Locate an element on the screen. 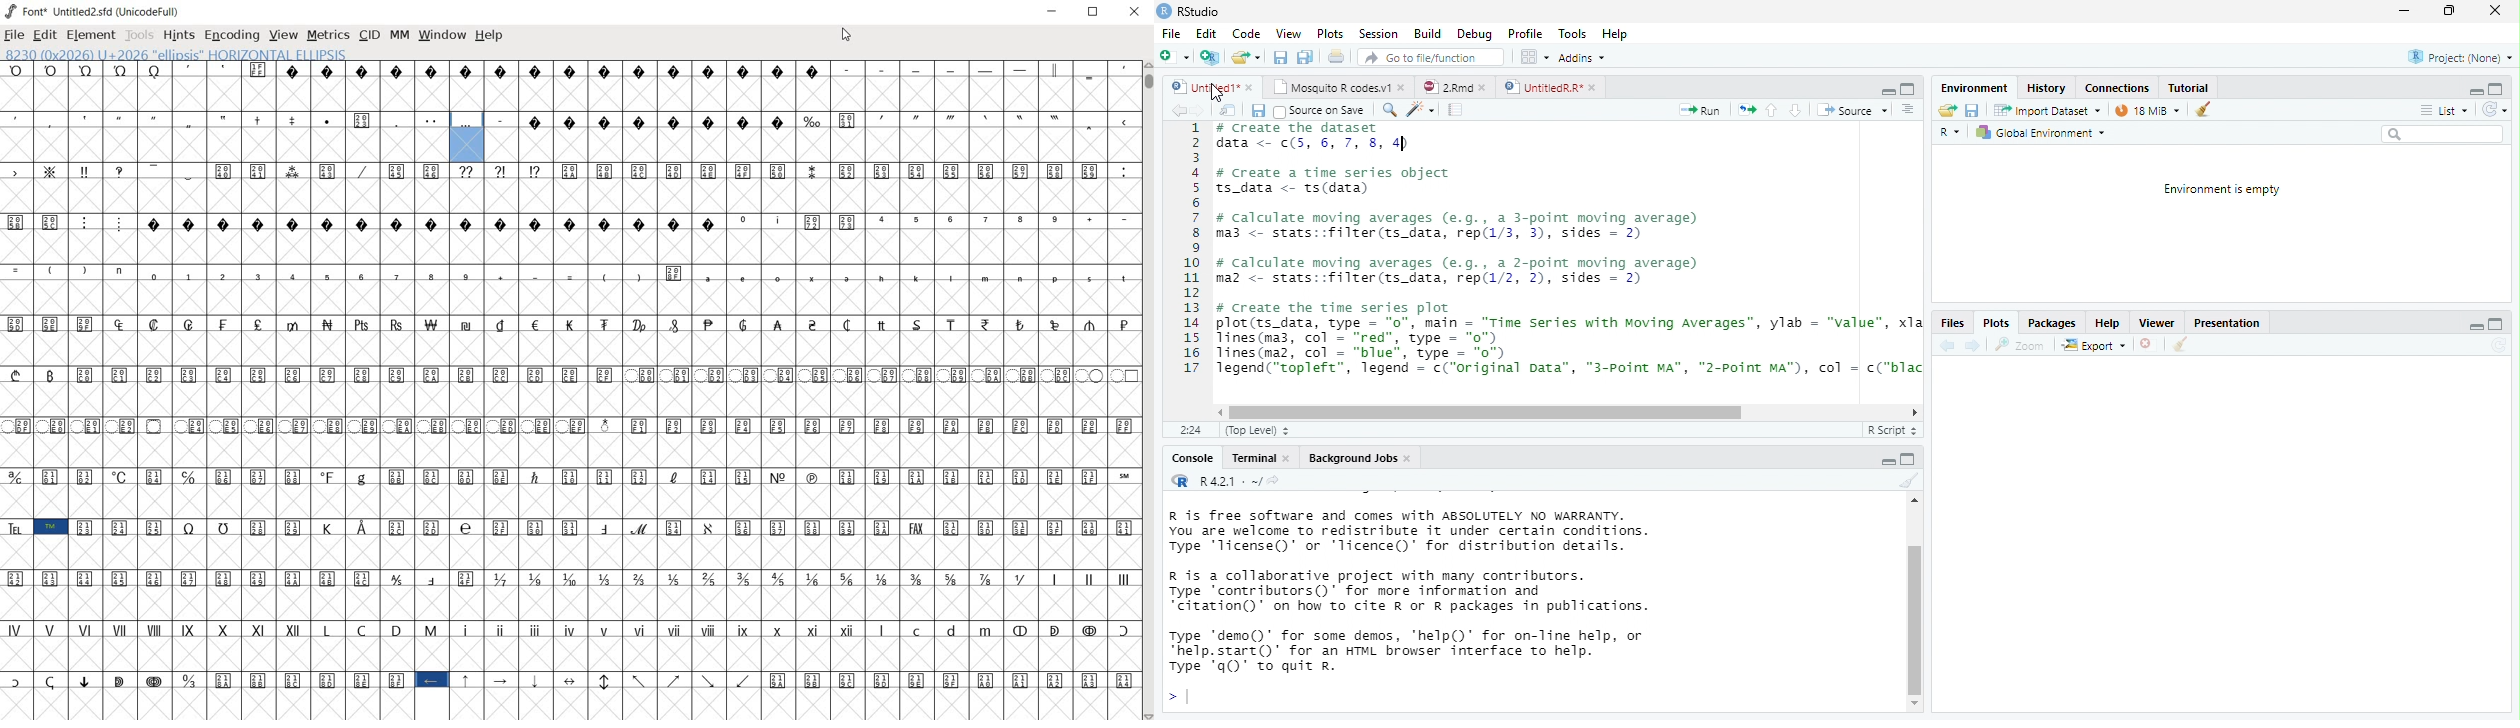 The image size is (2520, 728). 1 # Create the dataset

2 data <- (5, 6, 7, 8, 4)

3

4 # create a time series object

5 ts_data <- ts(data)

6

7 # calculate moving averages (e.g., a 3-point moving average)

8 ma3 <- stats::filter(ts_data, rep(1/3, 3), sides = 2)

9

10 # calculate moving averages (e.g., a 2-point moving average)

11 maz <- stats::filter(ts_data, rep(1/2, 2), sides = 2)

12

13 # create the time series plot

14 plot(ts_data, type = "0", main = "Time series with moving Averages”, ylab = "value", x1:
15 lines(ma3, col = "red", type = "o")

16 lines(ma2, col = “blue”, type = "o")

17 legend(“topleft”, legend = c(“original pata”, "3-point MA", "2-point MA"), col = c(“blac is located at coordinates (1550, 255).